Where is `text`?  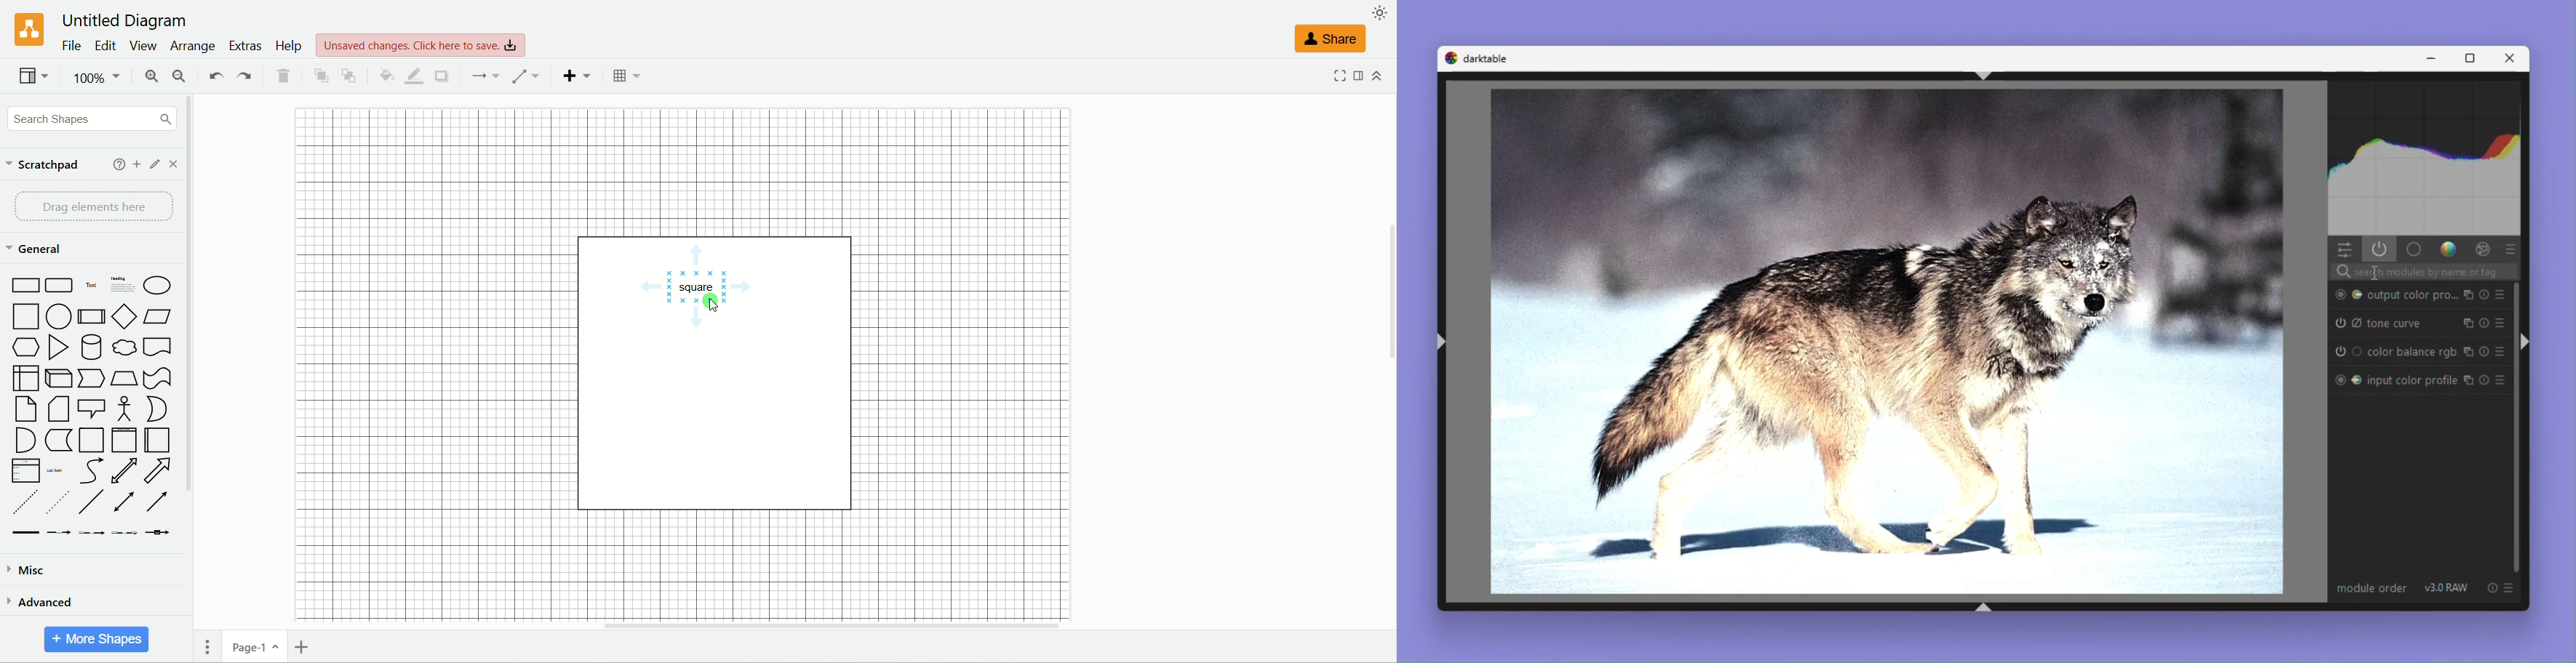 text is located at coordinates (424, 45).